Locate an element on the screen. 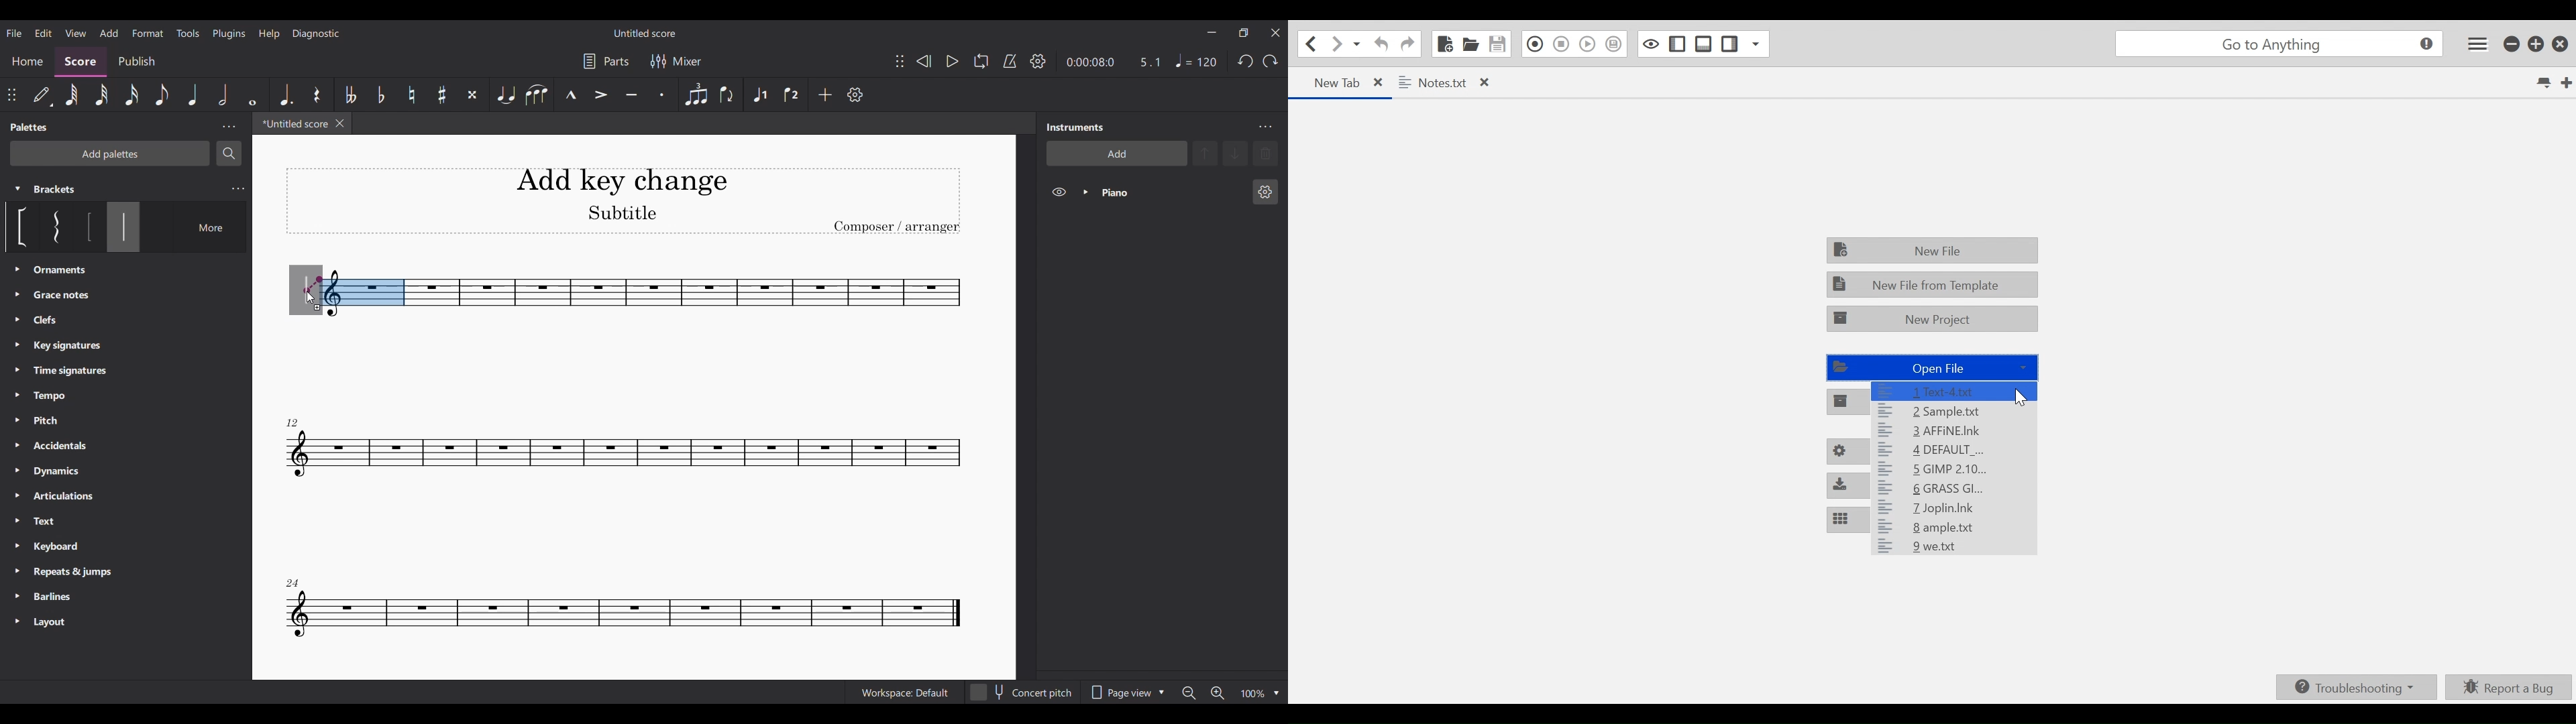 This screenshot has height=728, width=2576. Palettes settings is located at coordinates (229, 126).